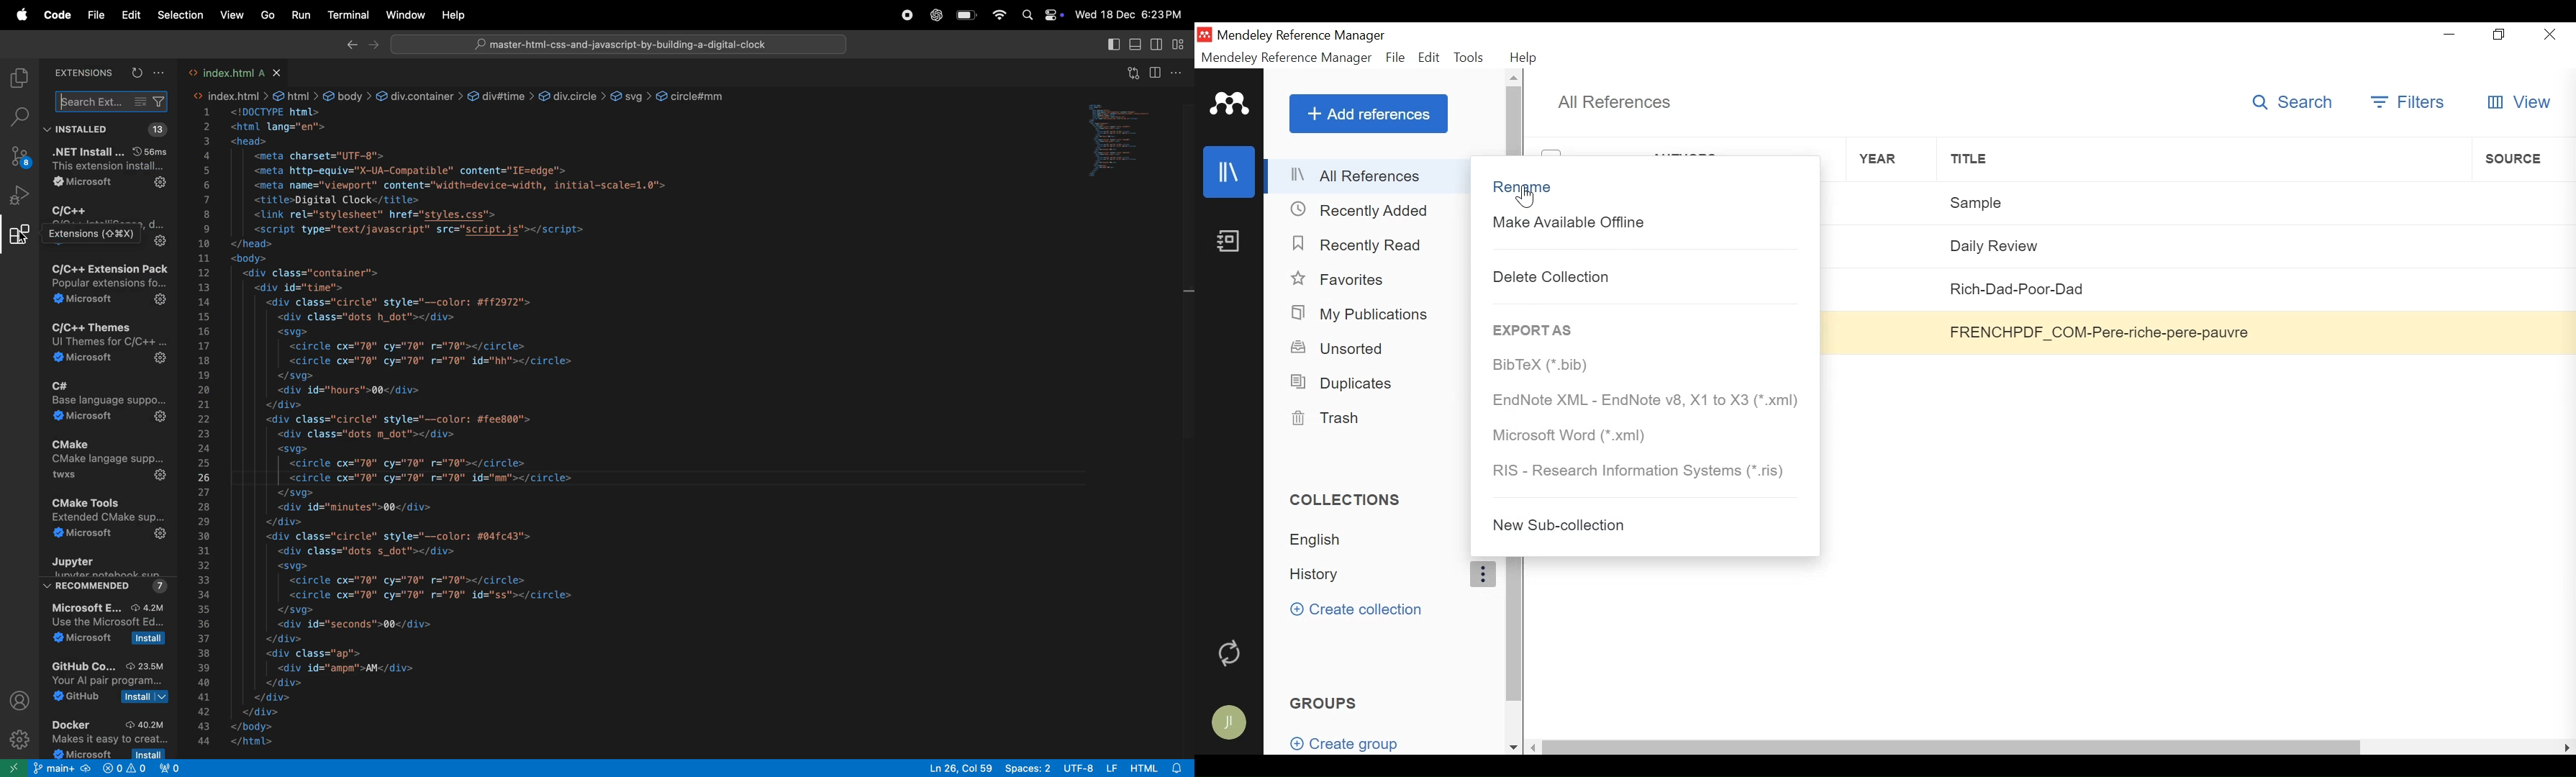  I want to click on Source, so click(2523, 158).